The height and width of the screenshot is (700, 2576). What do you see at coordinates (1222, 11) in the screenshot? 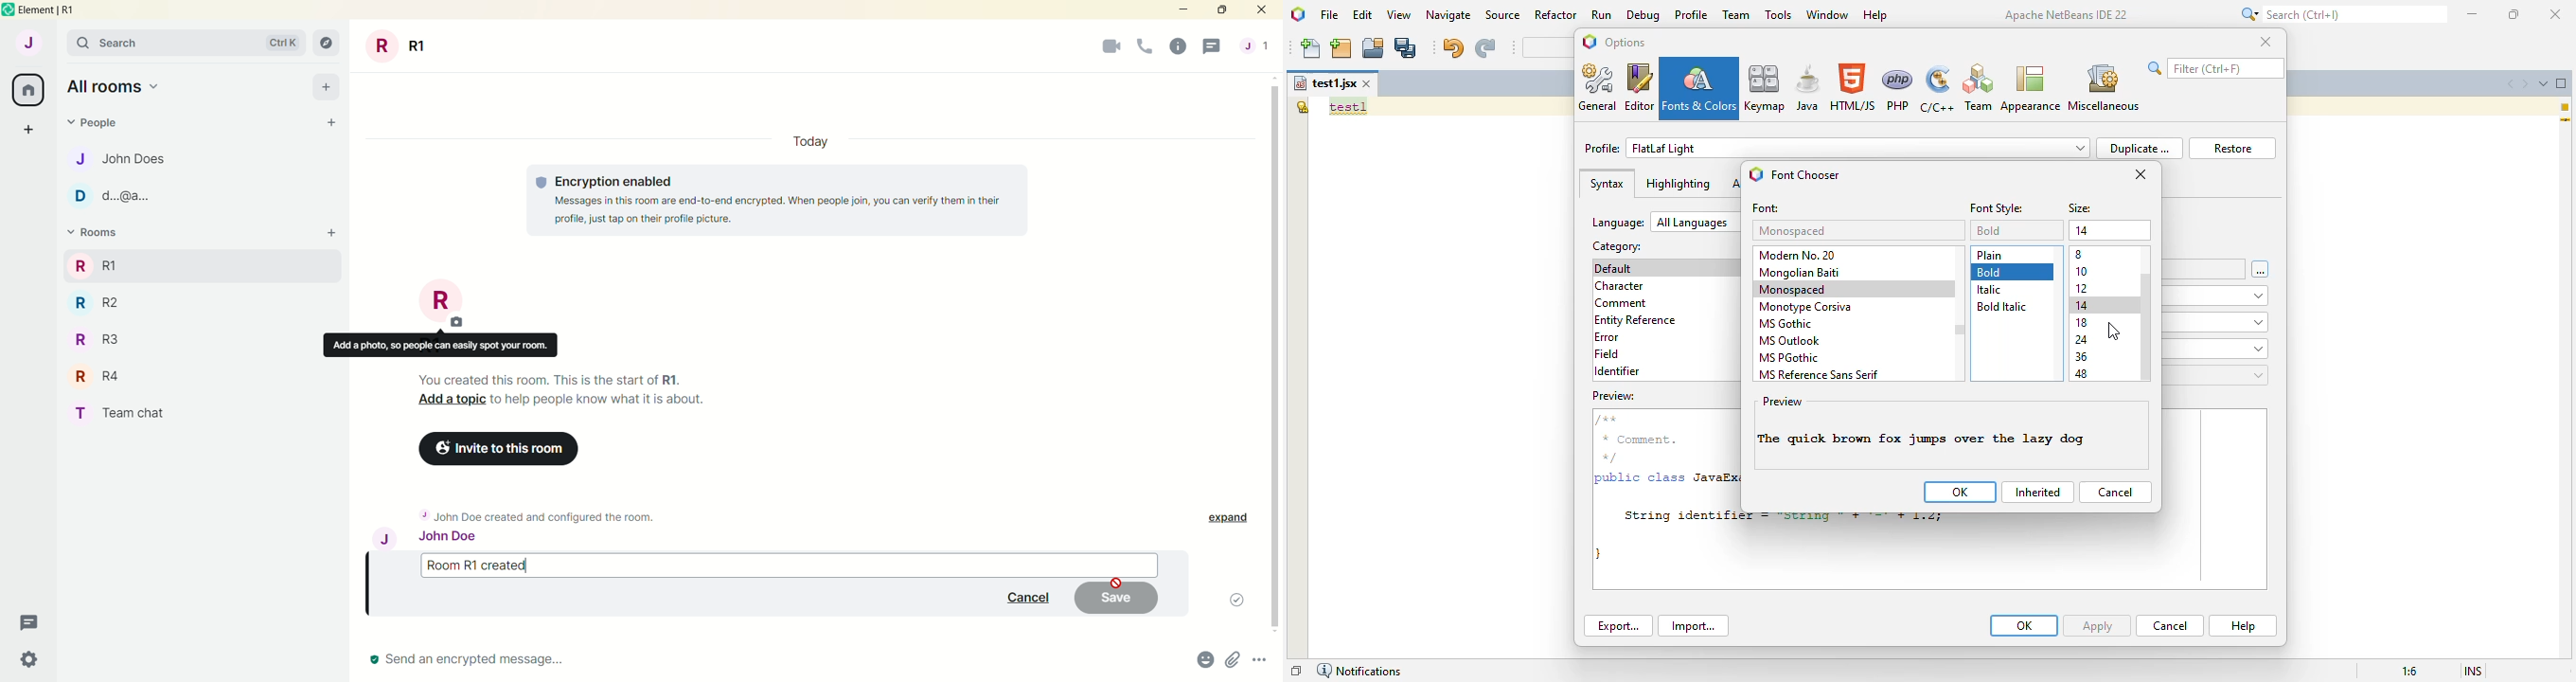
I see `maximize` at bounding box center [1222, 11].